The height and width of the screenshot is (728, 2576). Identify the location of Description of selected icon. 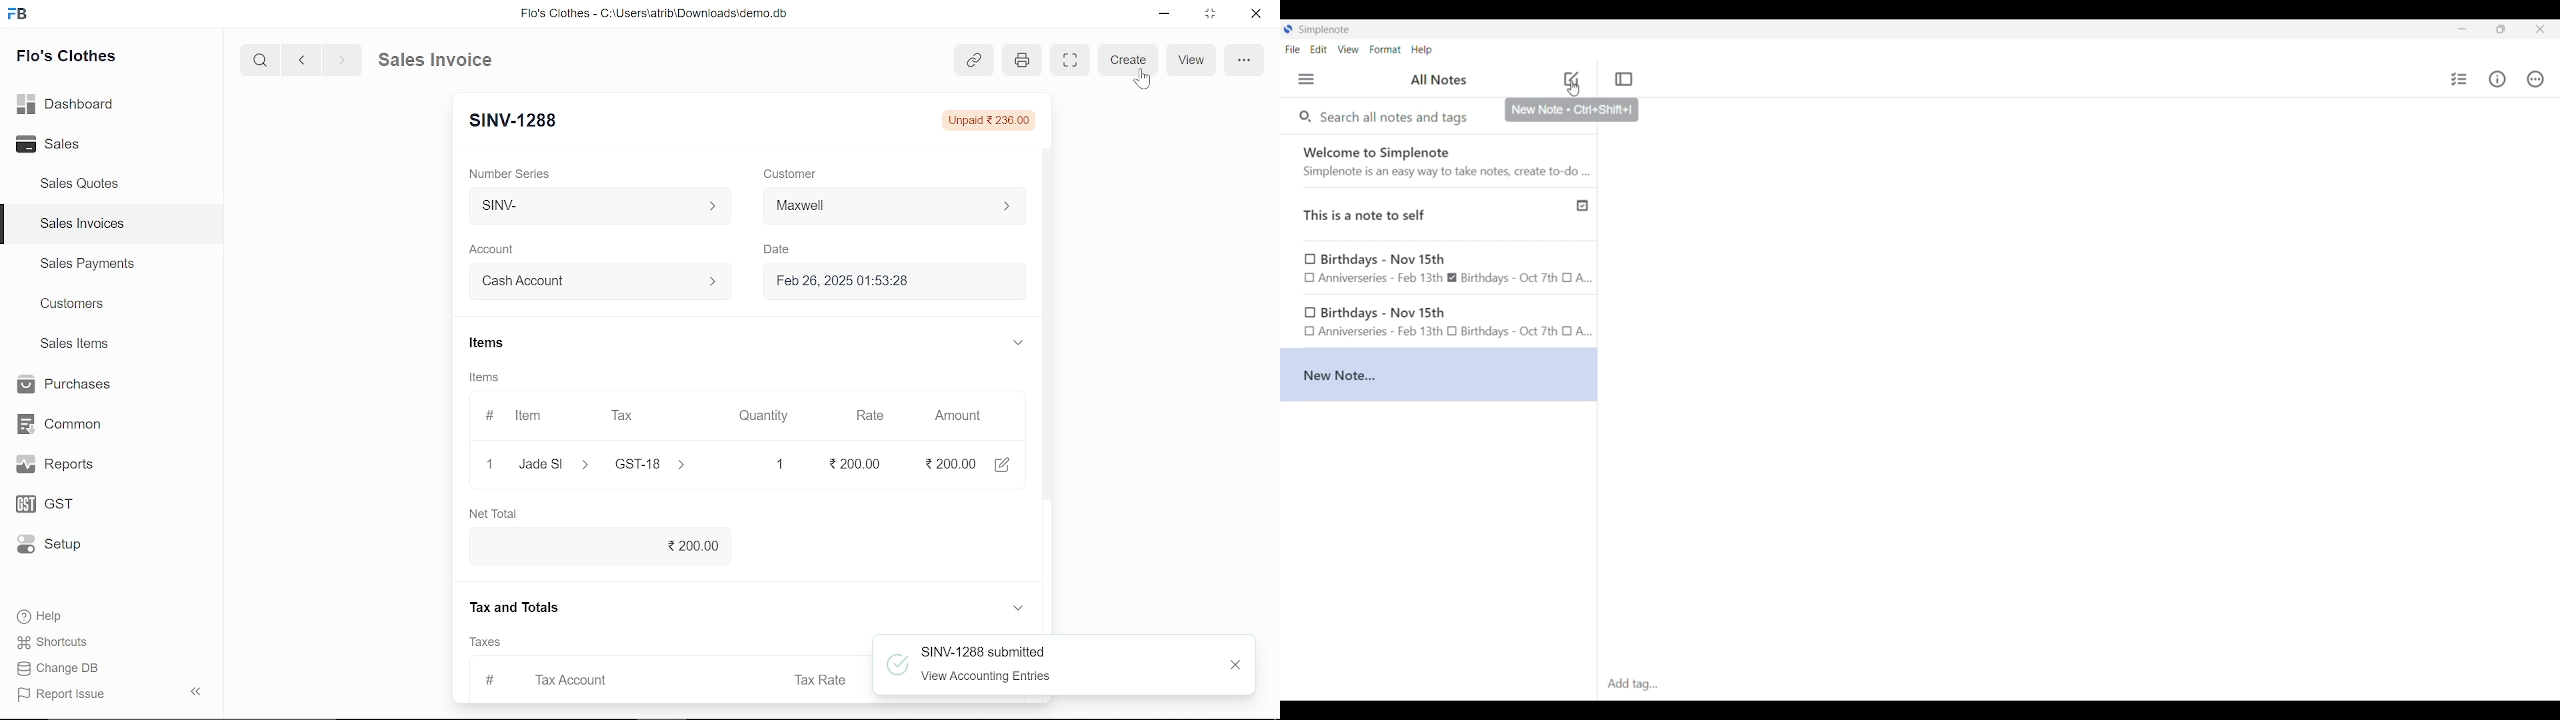
(1572, 110).